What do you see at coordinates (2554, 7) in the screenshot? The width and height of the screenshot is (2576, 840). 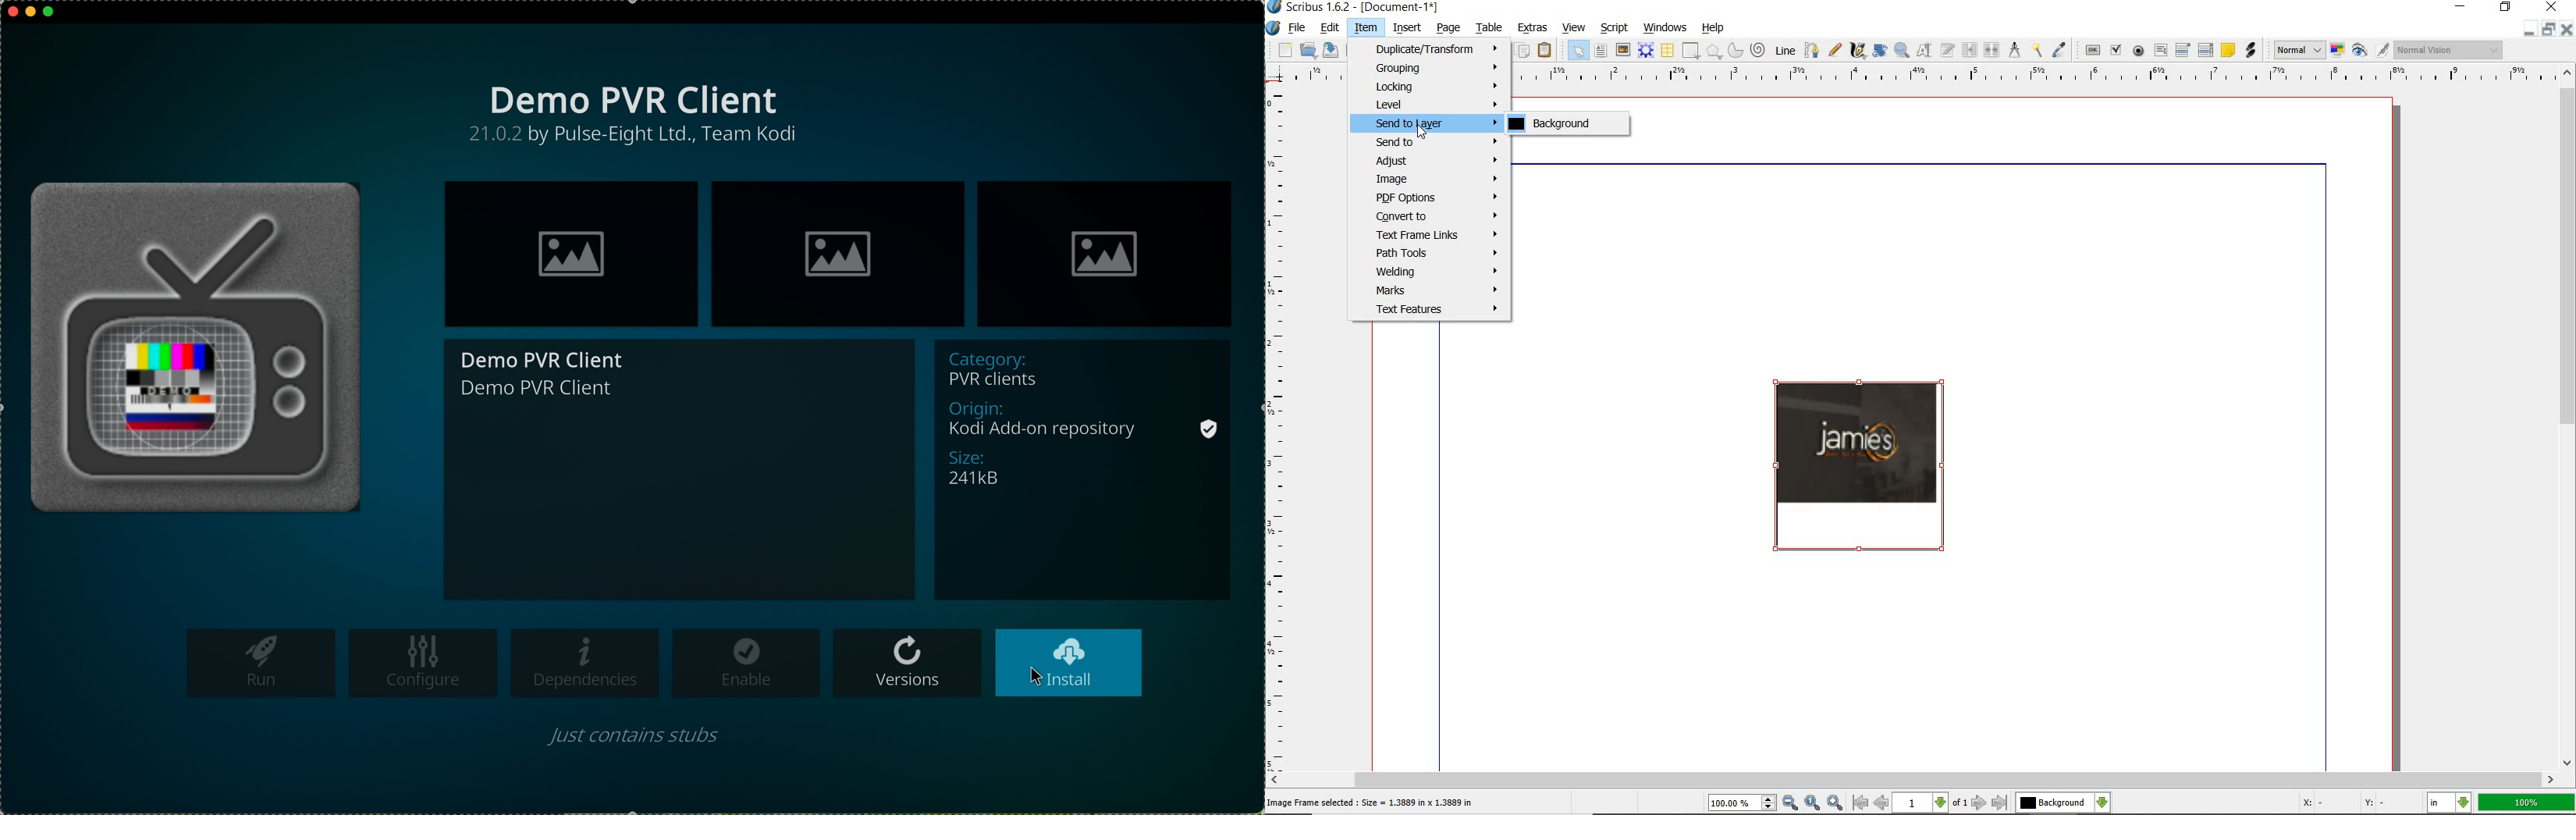 I see `close` at bounding box center [2554, 7].